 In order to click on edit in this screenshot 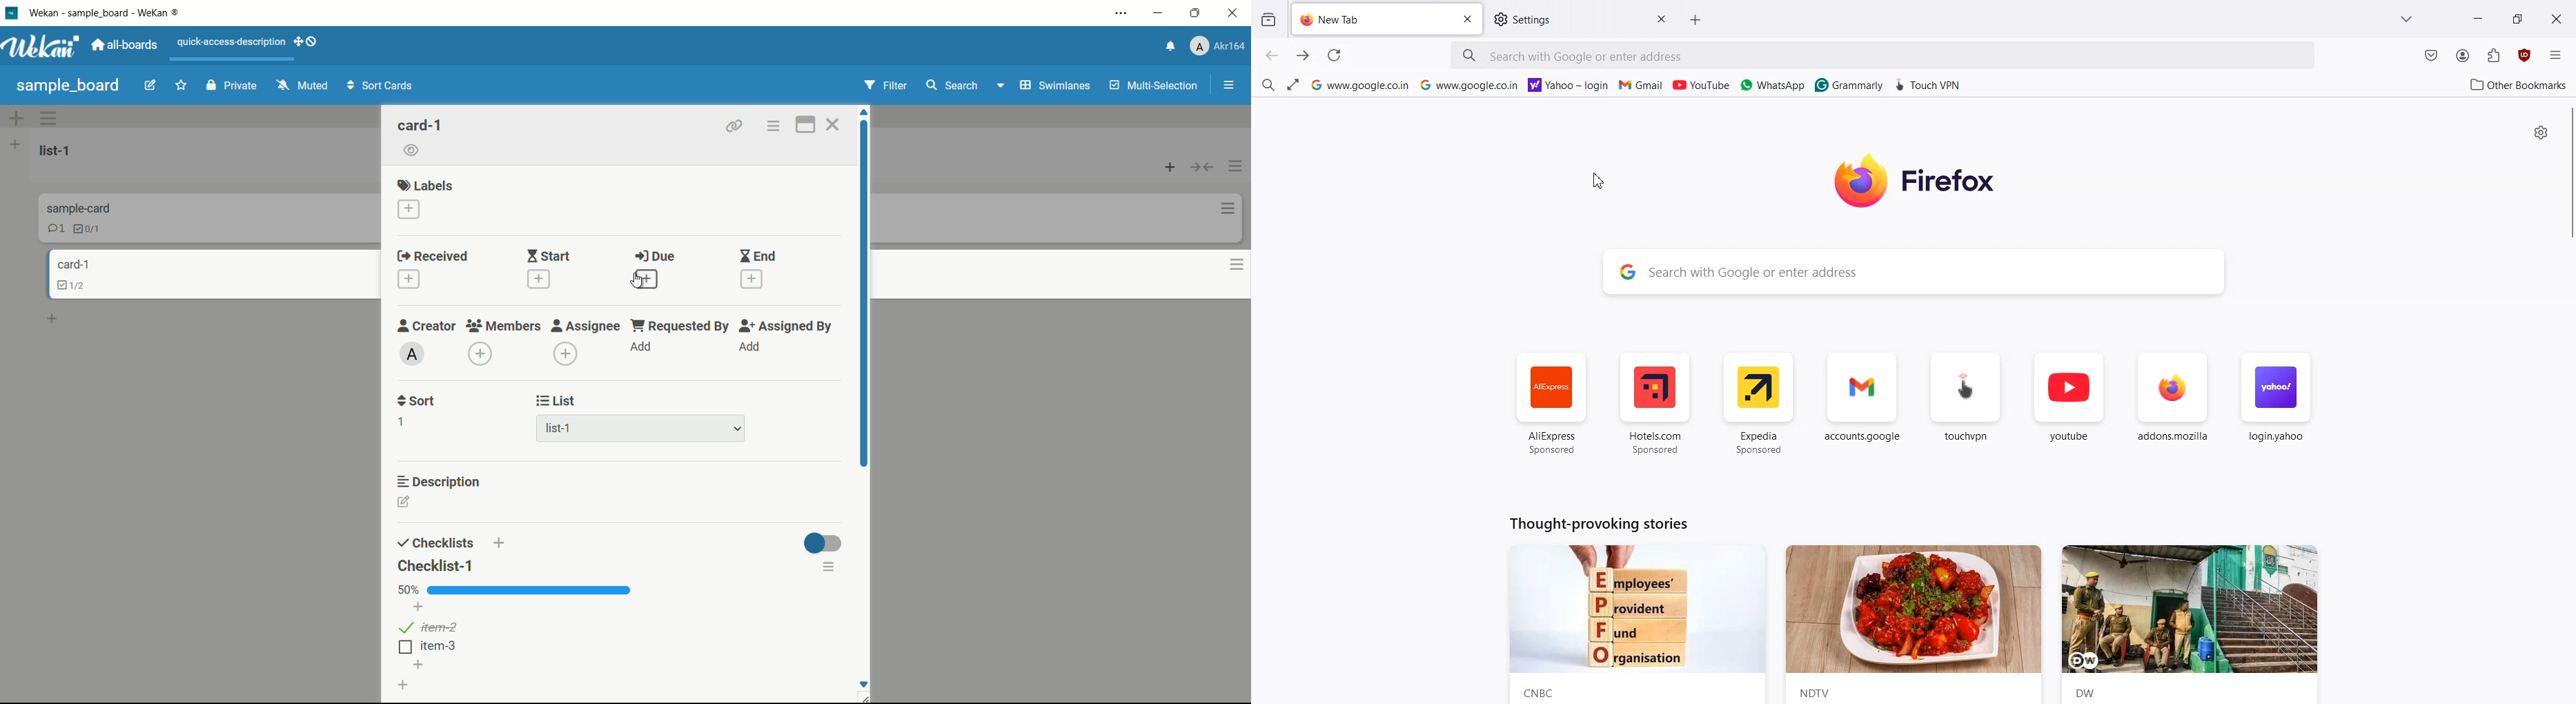, I will do `click(147, 85)`.